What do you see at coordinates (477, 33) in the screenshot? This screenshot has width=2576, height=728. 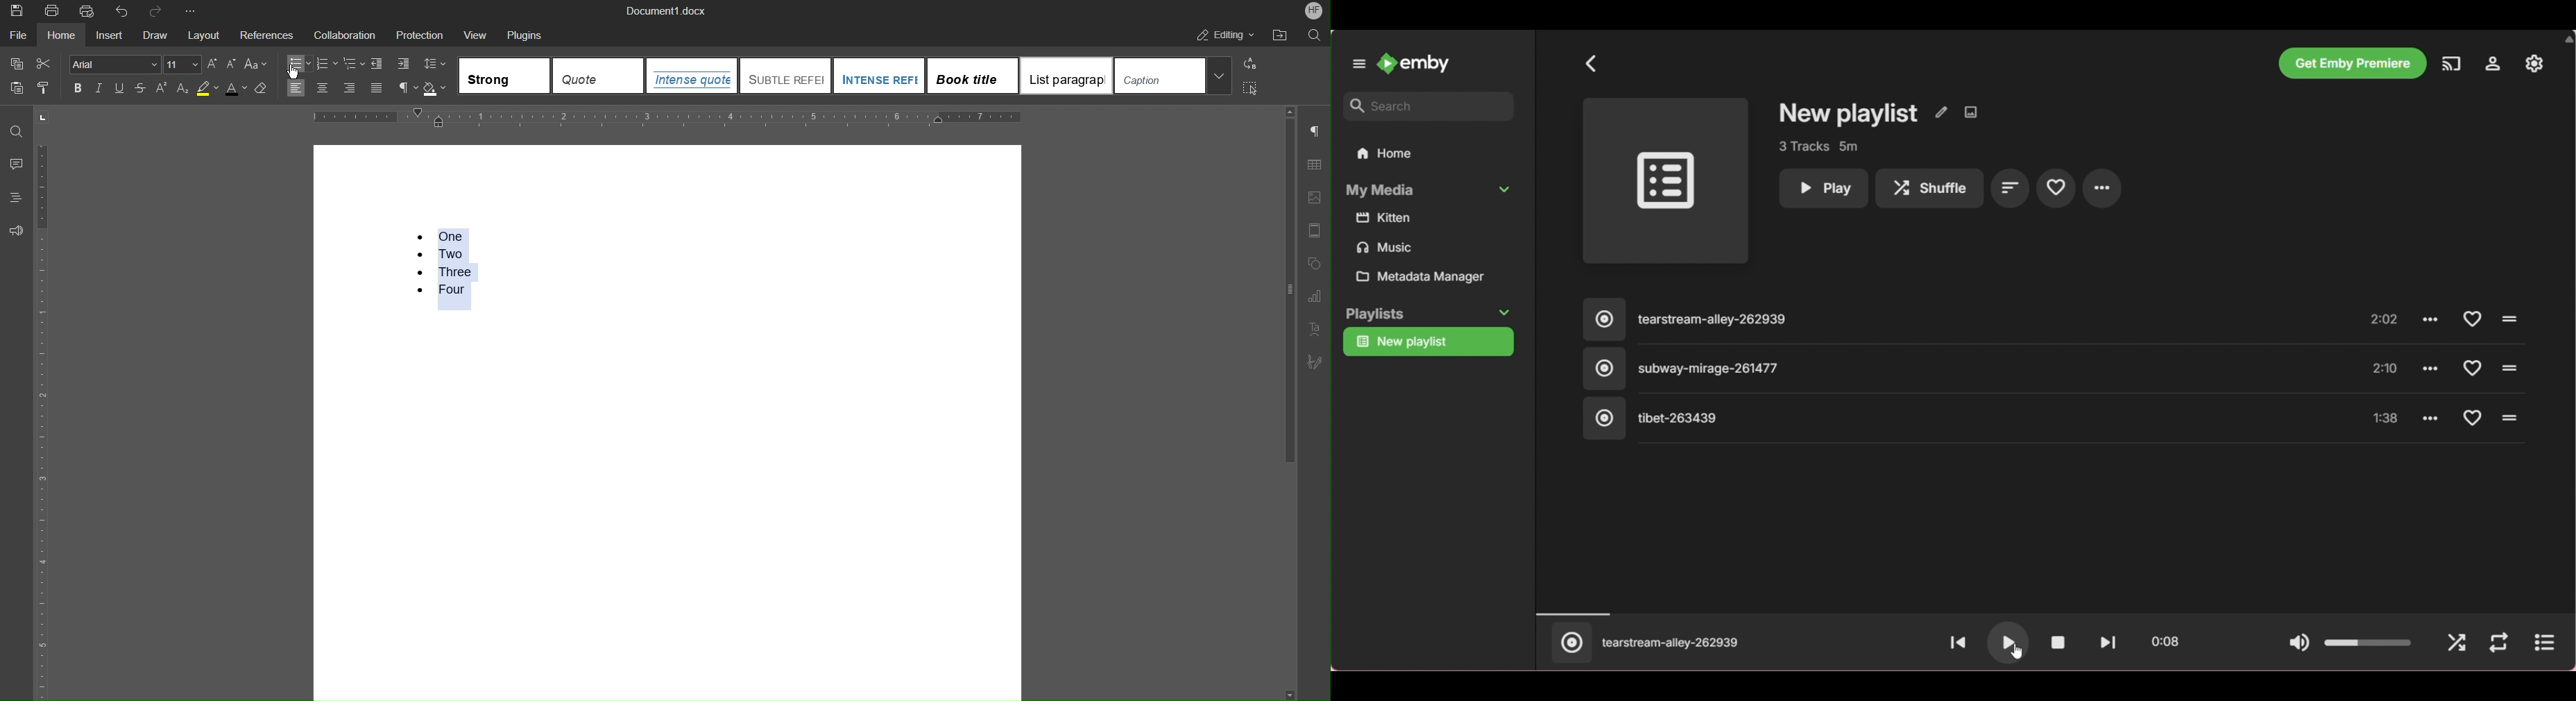 I see `View` at bounding box center [477, 33].